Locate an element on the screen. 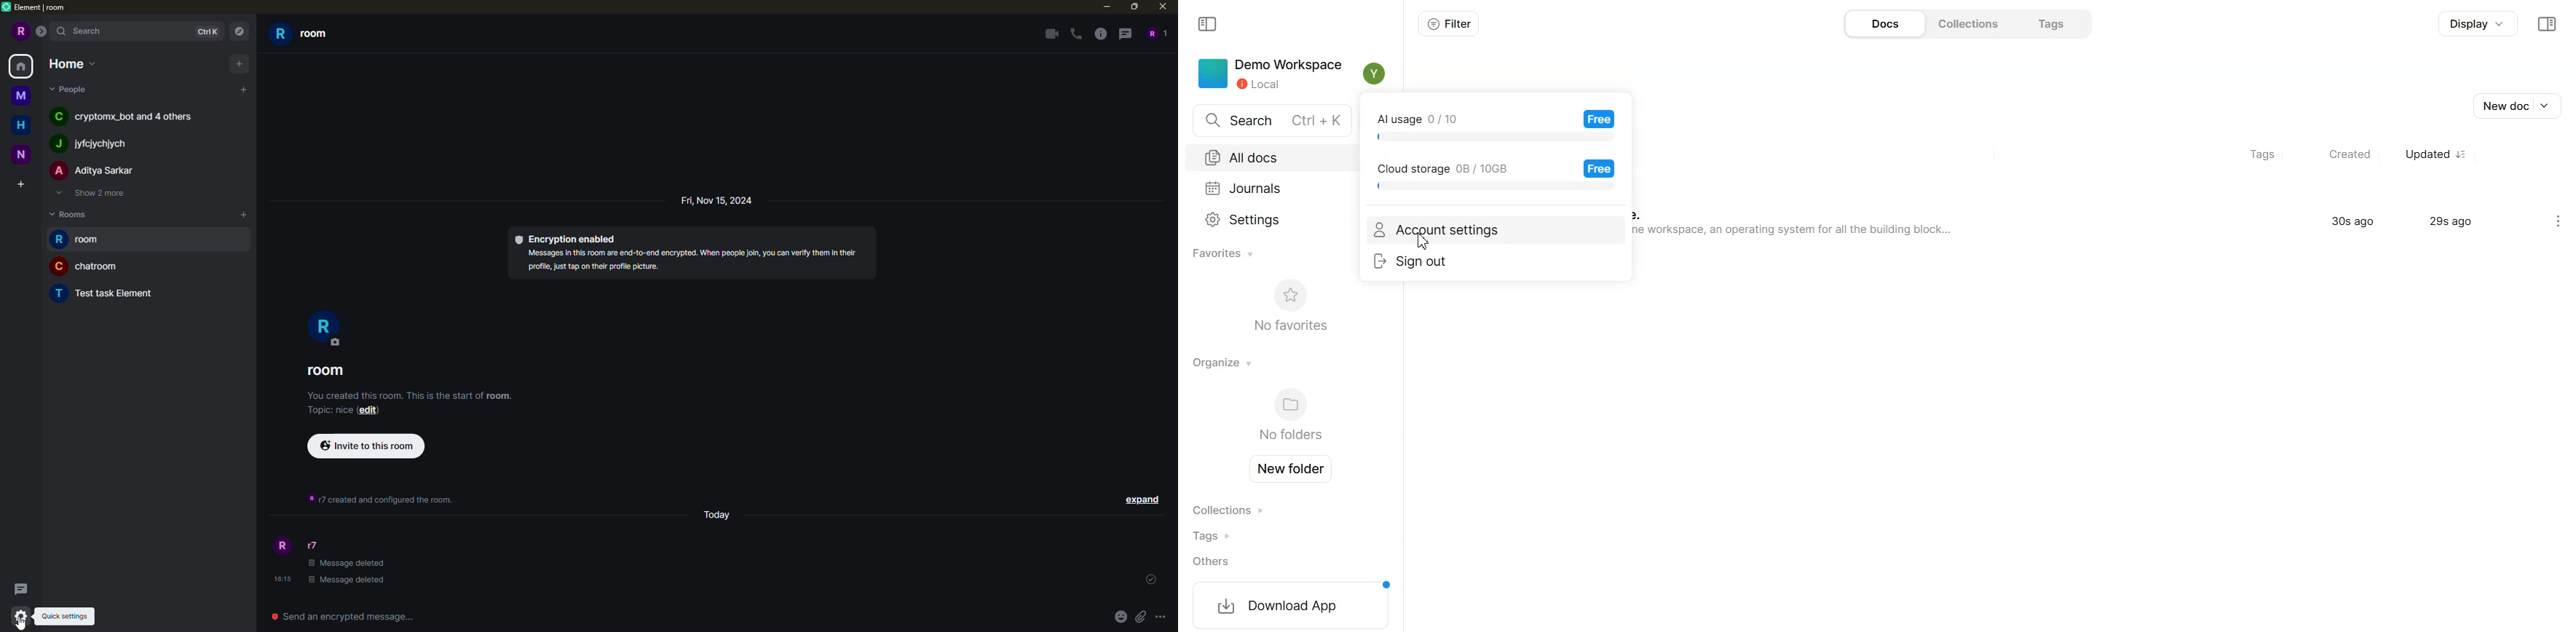 This screenshot has height=644, width=2576. edit is located at coordinates (371, 411).